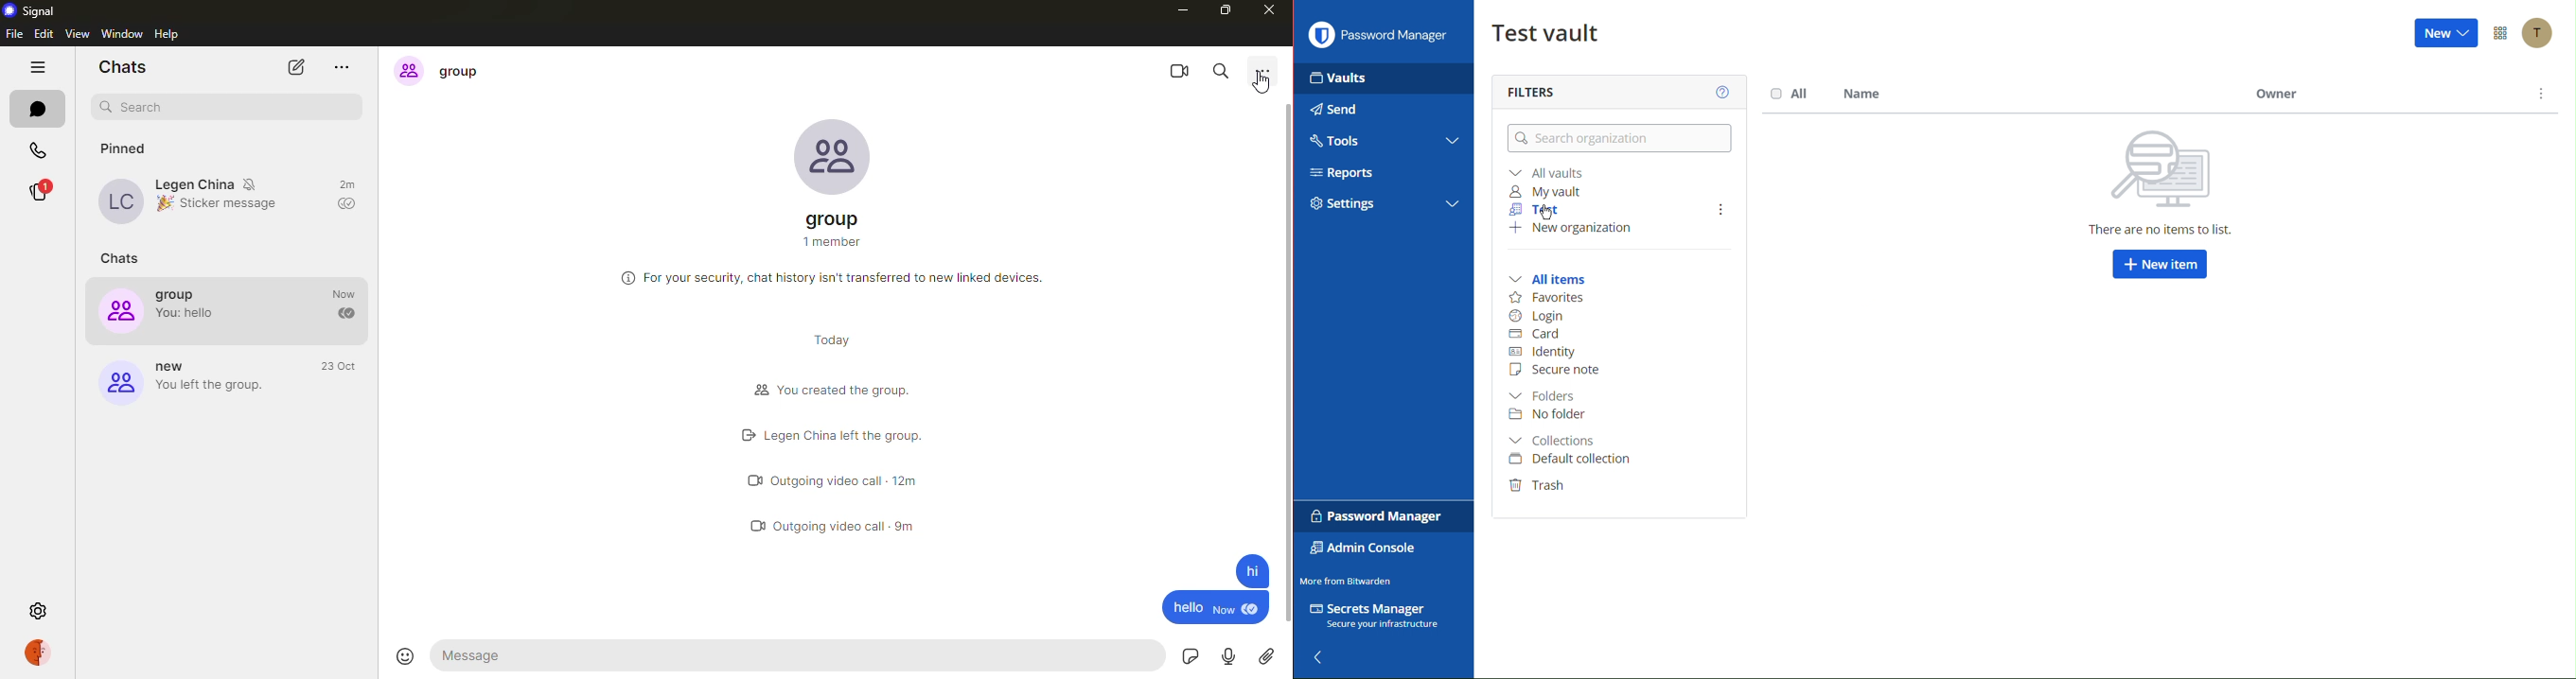 The height and width of the screenshot is (700, 2576). I want to click on My vault, so click(1545, 191).